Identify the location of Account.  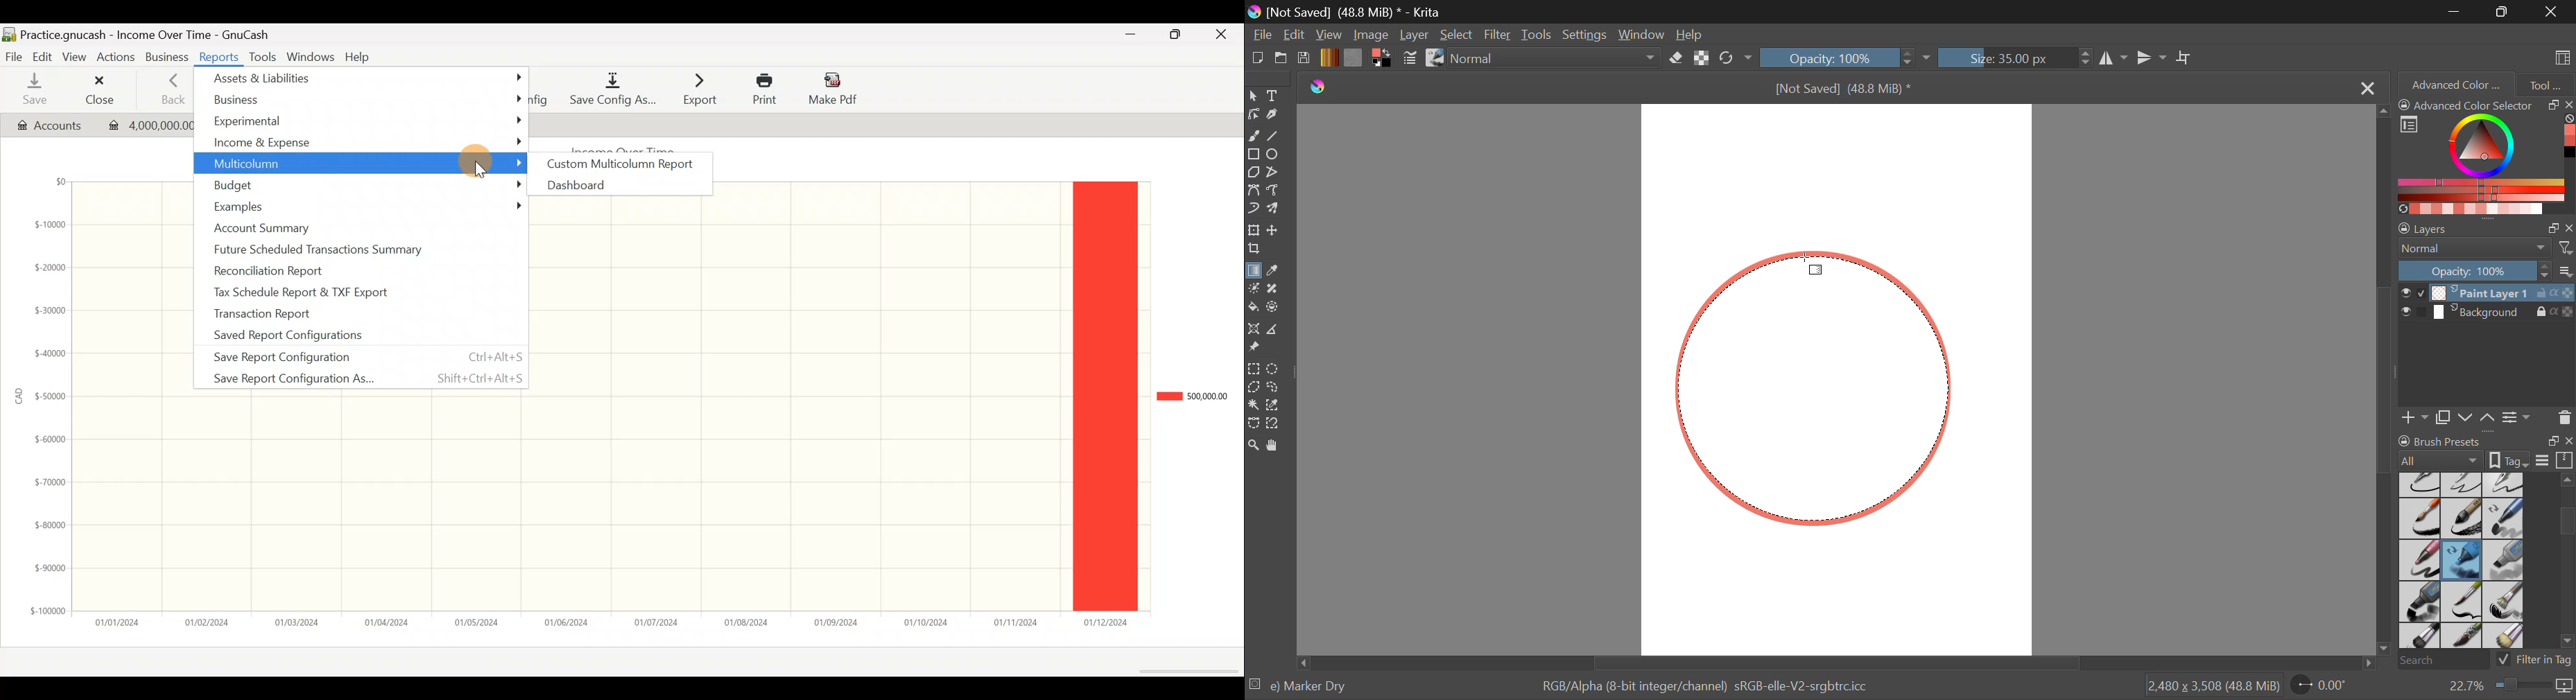
(49, 126).